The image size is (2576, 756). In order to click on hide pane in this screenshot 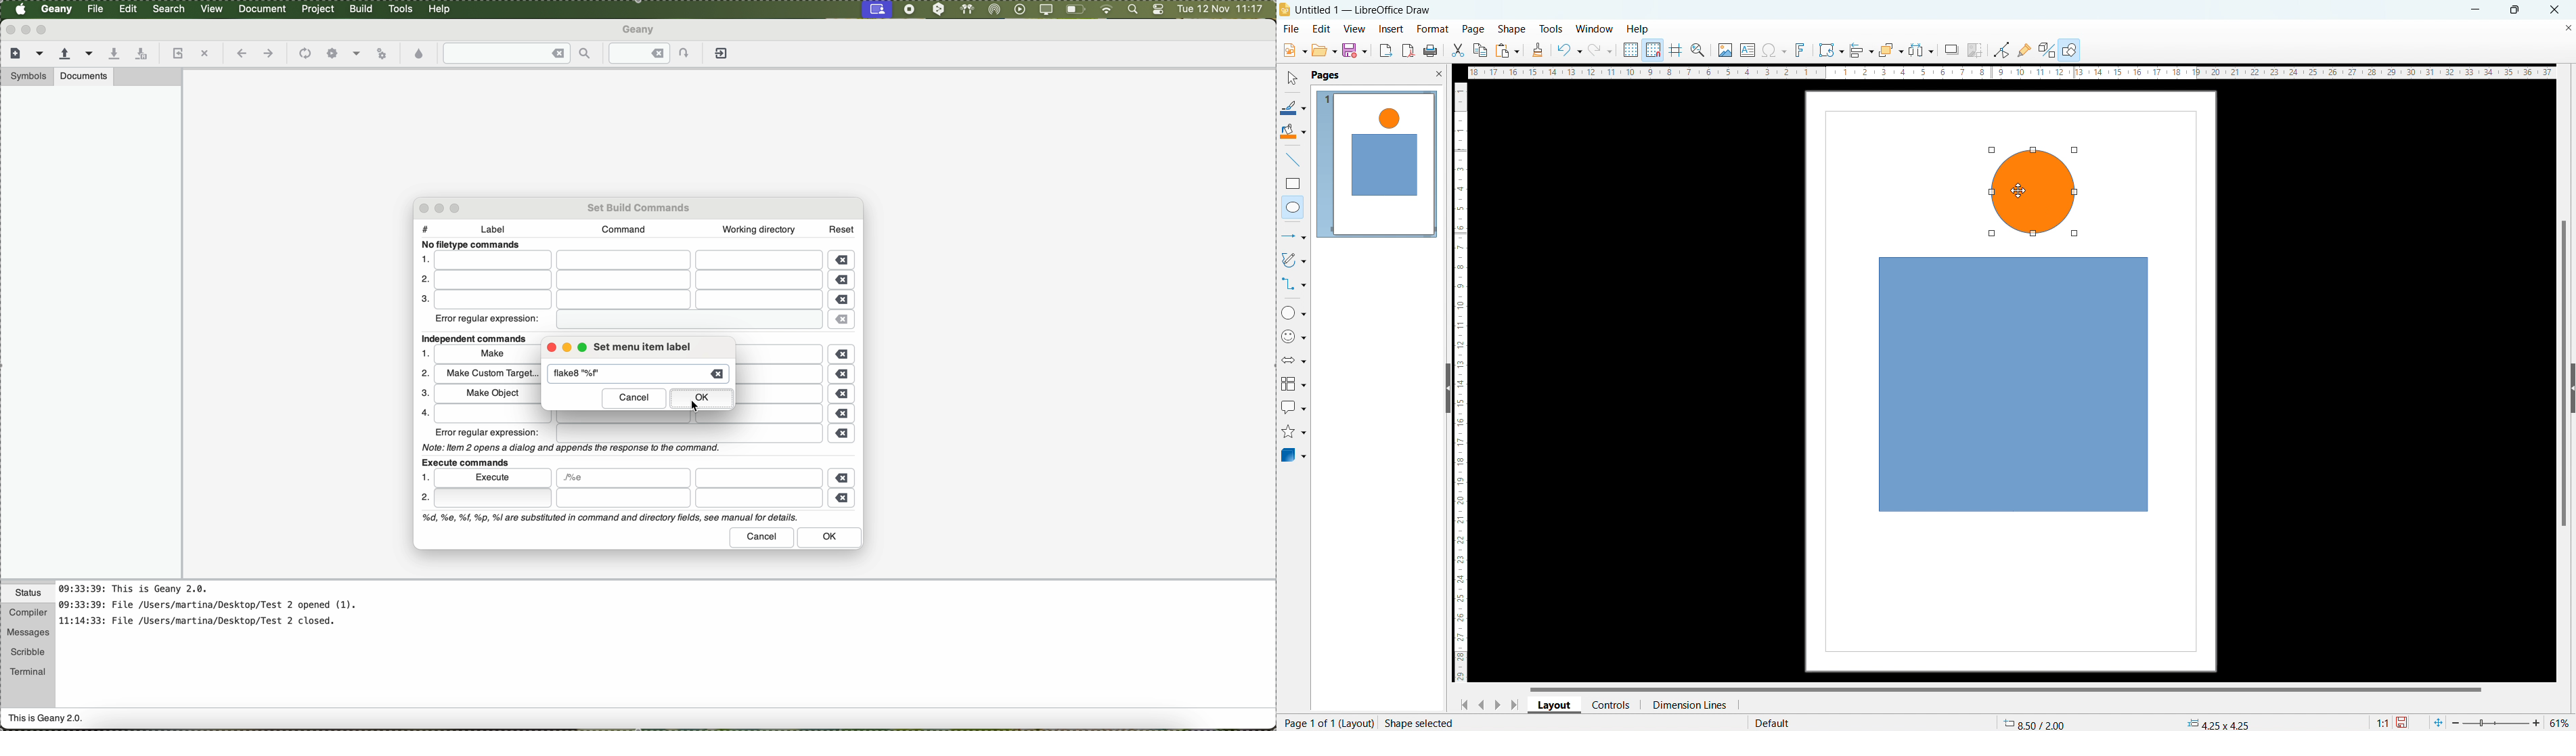, I will do `click(1447, 388)`.